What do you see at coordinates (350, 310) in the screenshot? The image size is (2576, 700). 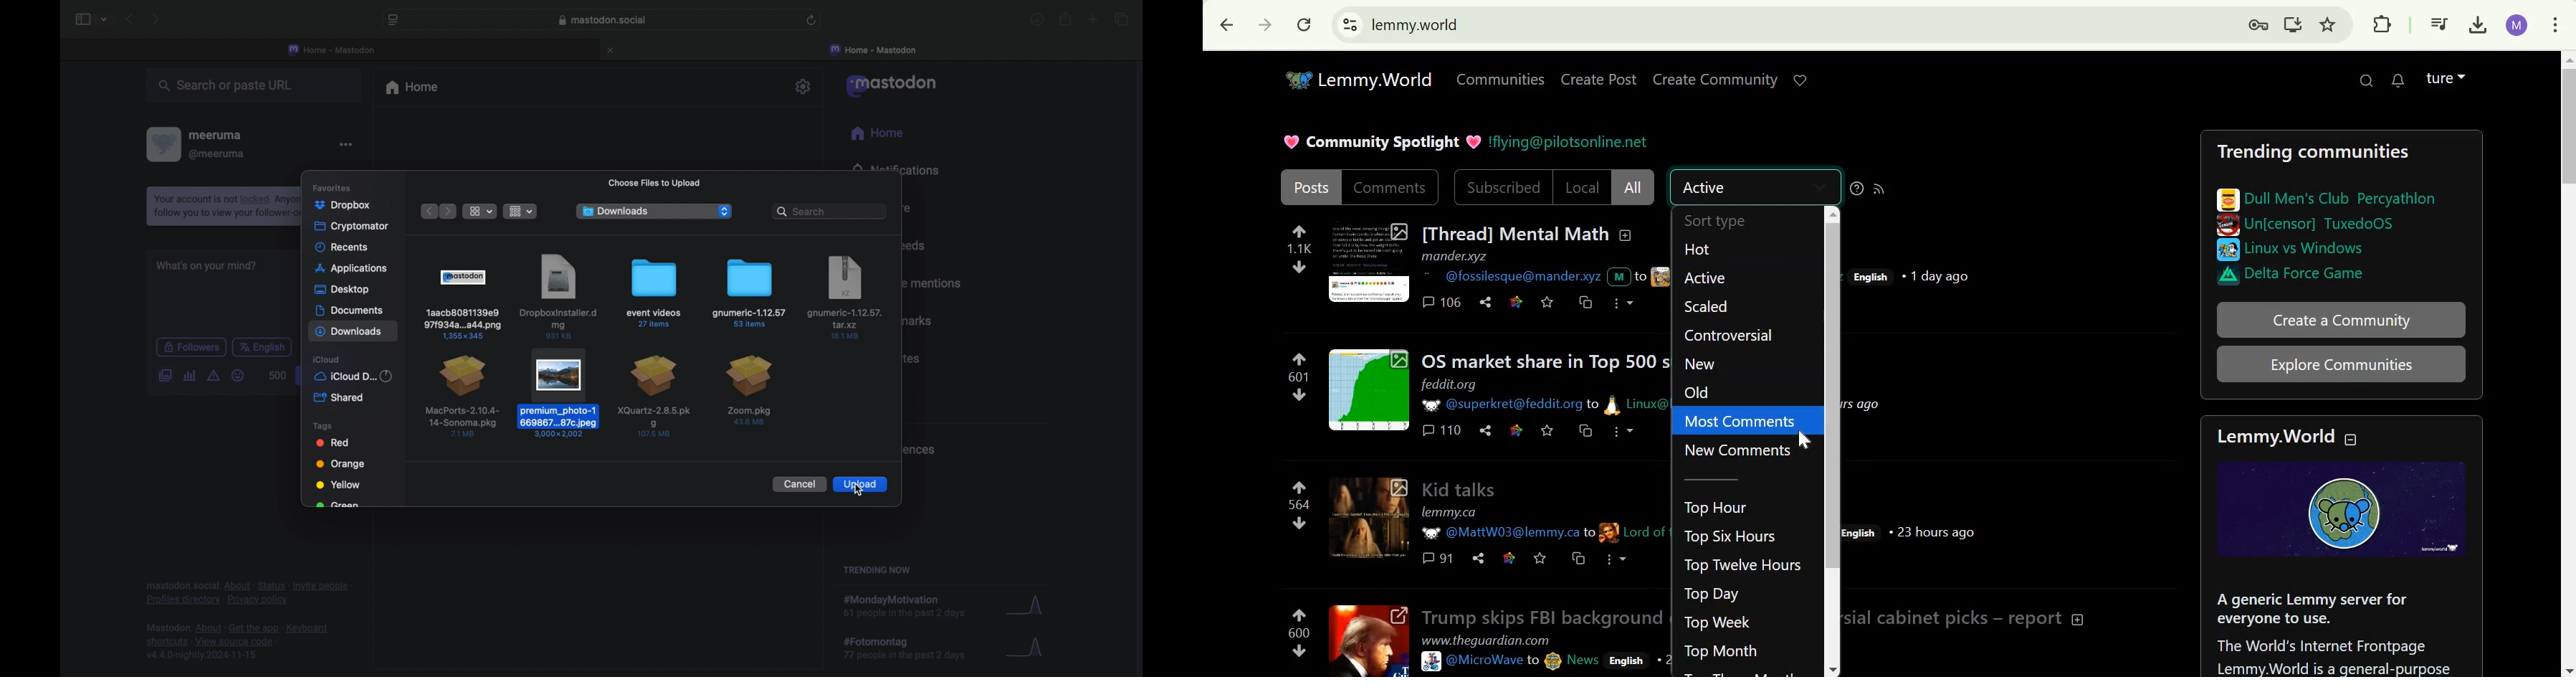 I see `documents` at bounding box center [350, 310].